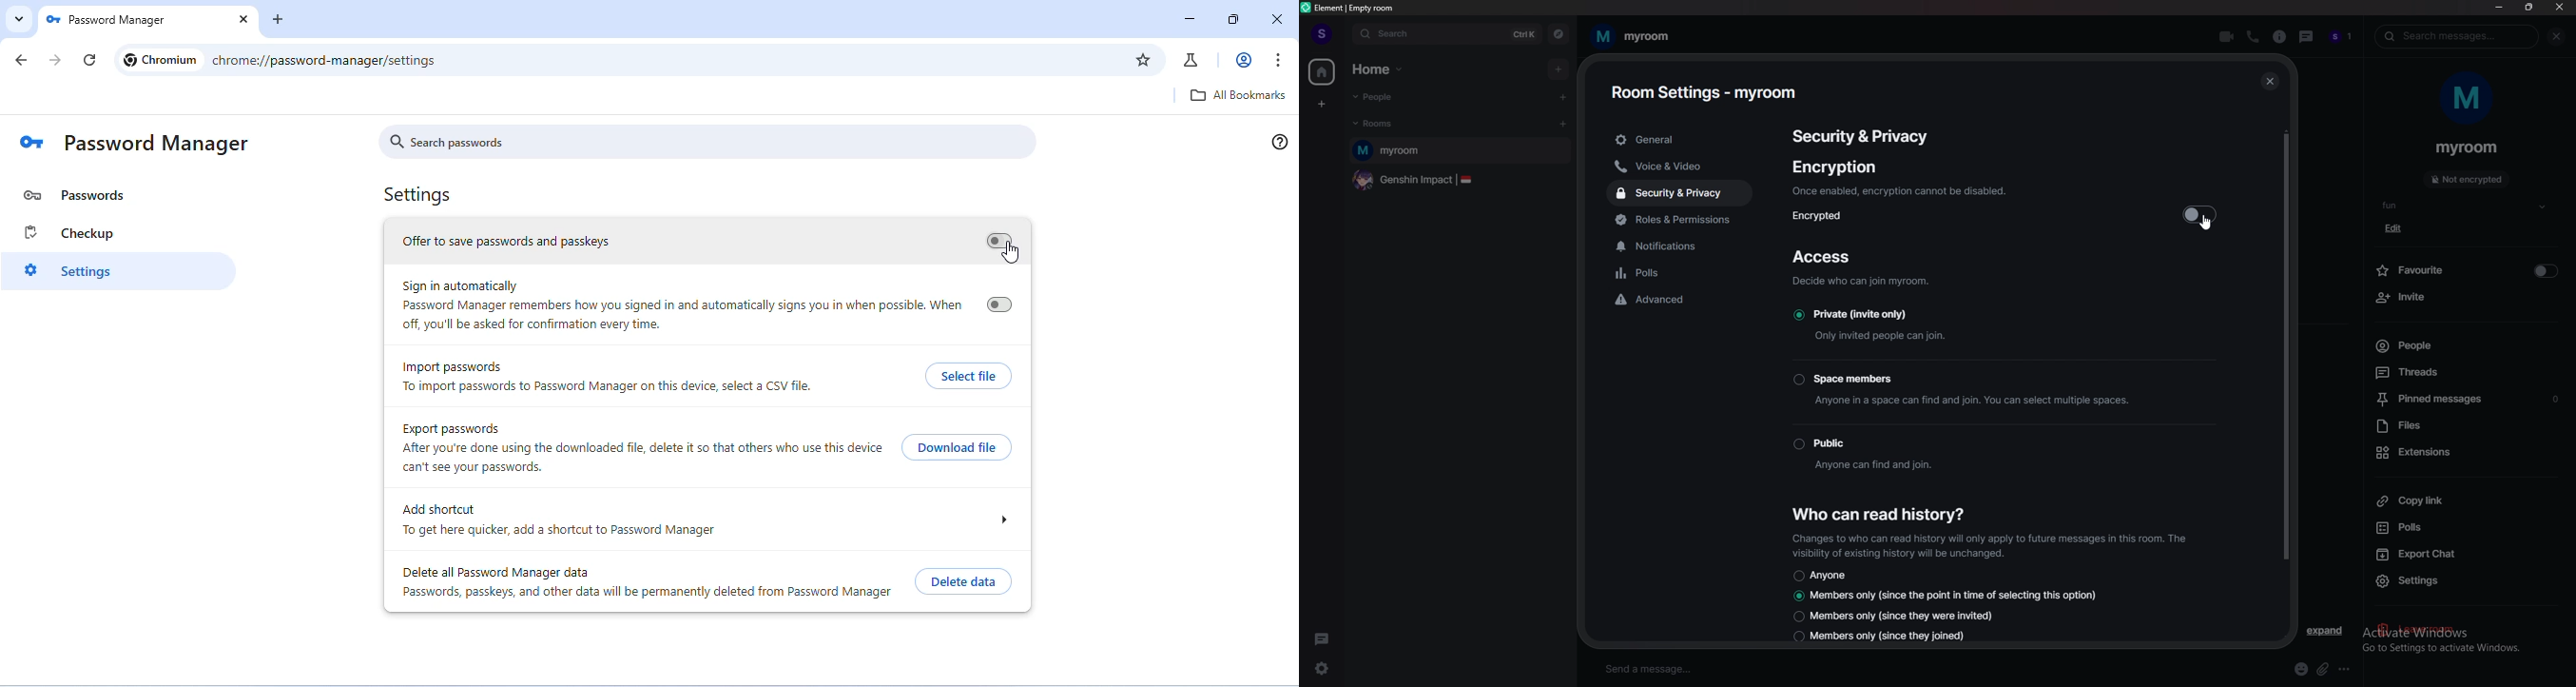 The height and width of the screenshot is (700, 2576). What do you see at coordinates (2469, 298) in the screenshot?
I see `invite` at bounding box center [2469, 298].